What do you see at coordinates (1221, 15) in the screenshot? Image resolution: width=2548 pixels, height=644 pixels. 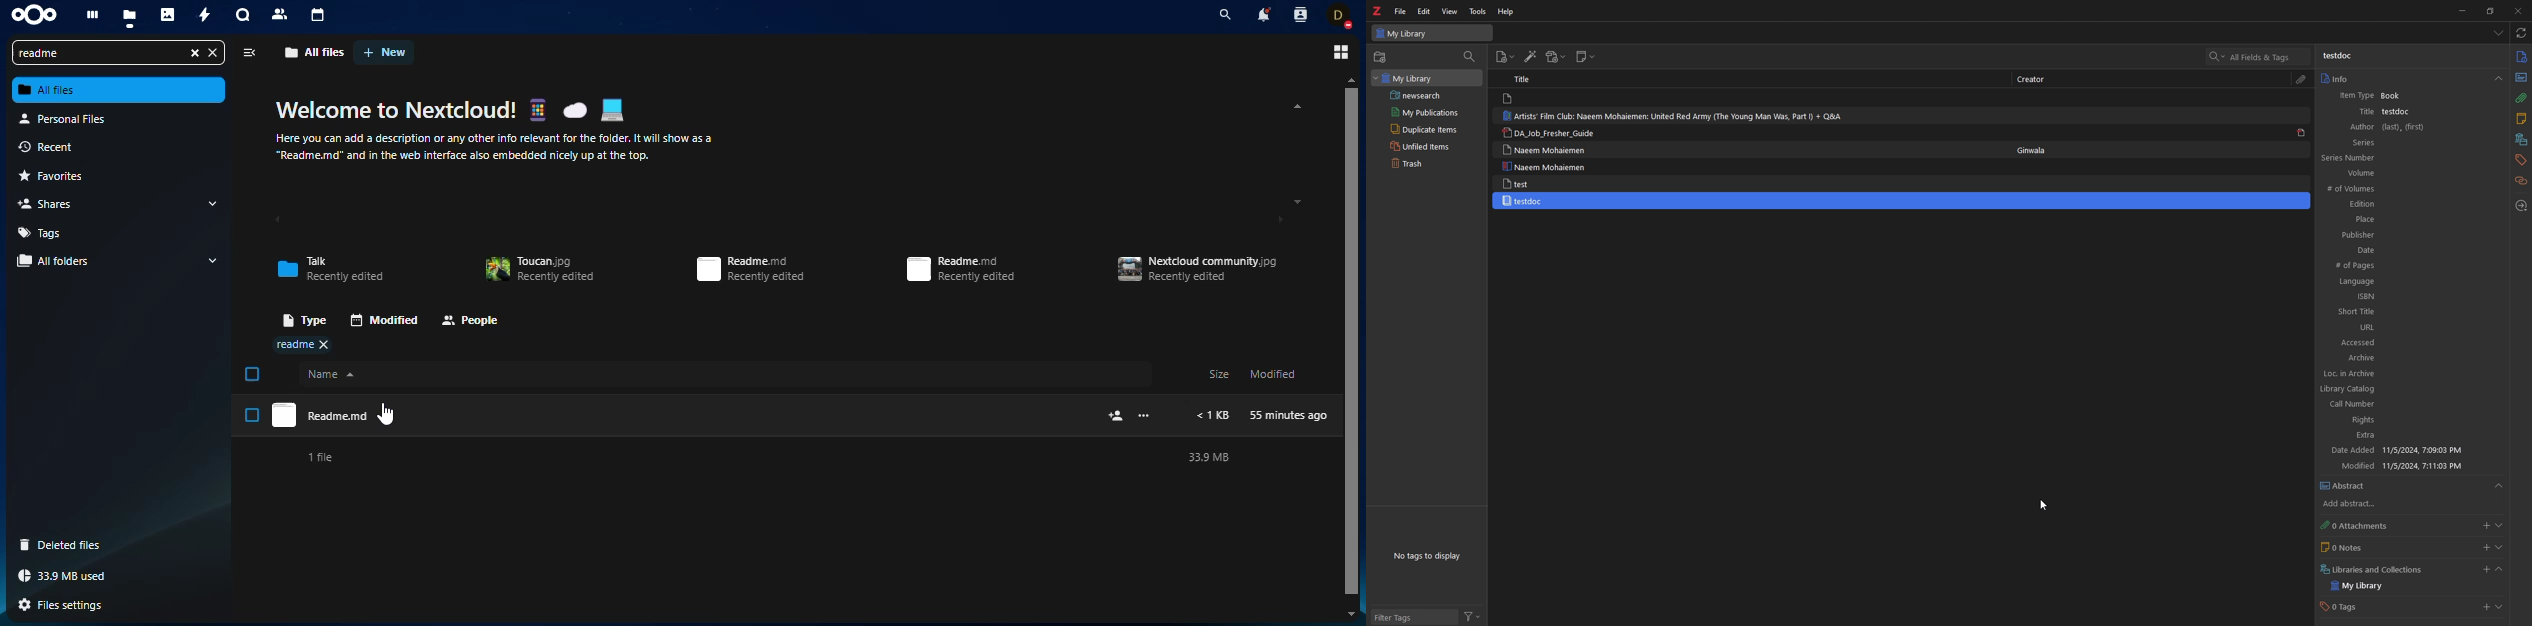 I see `search` at bounding box center [1221, 15].